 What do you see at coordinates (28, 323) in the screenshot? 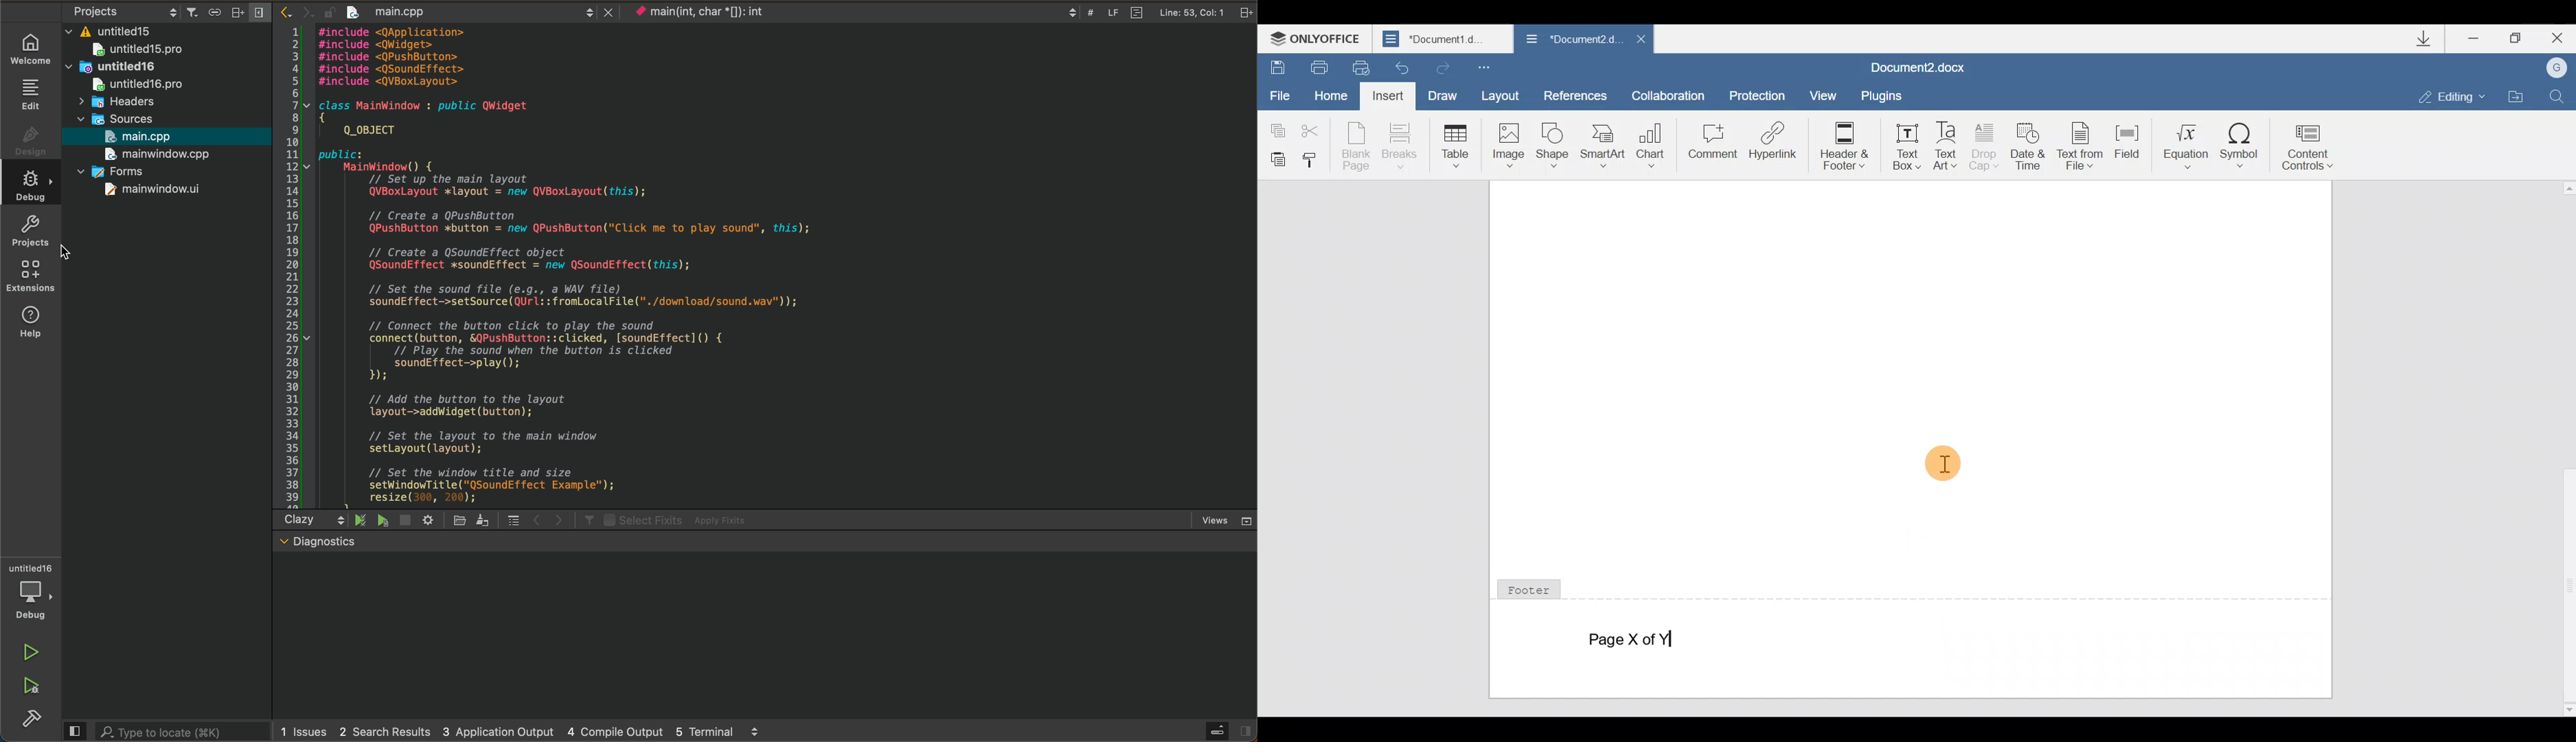
I see `help` at bounding box center [28, 323].